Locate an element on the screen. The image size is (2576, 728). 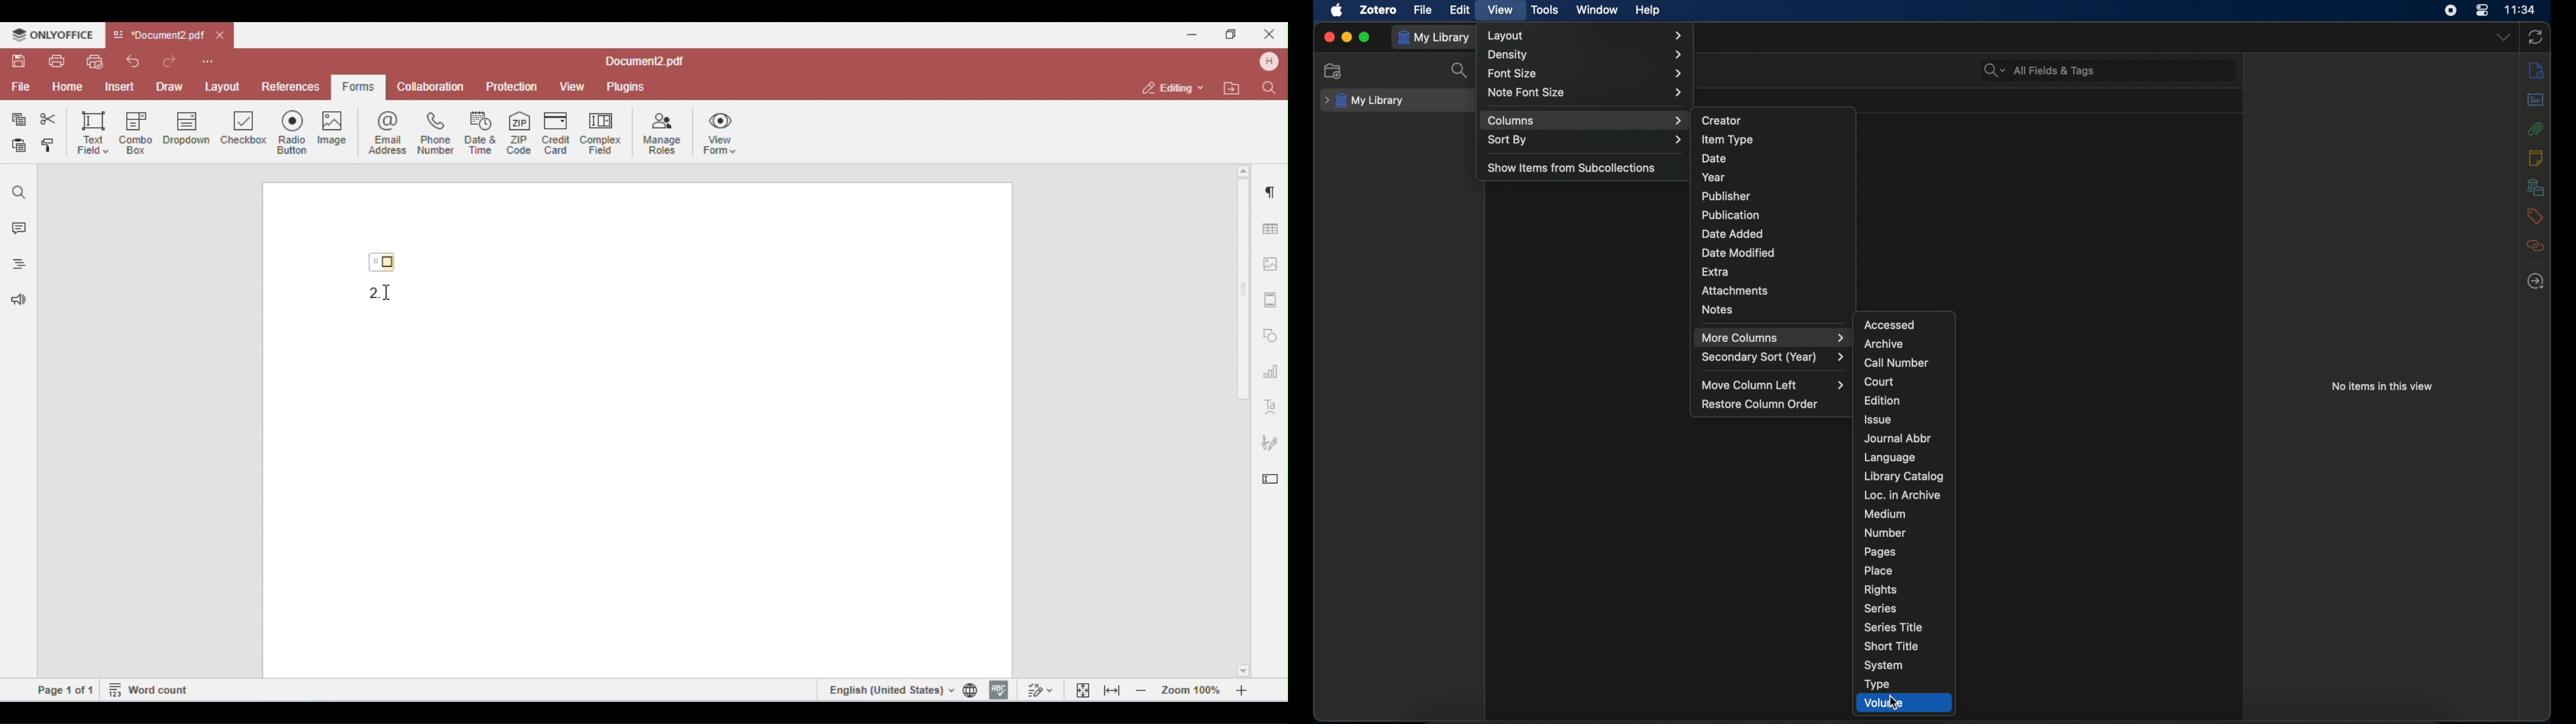
my library is located at coordinates (1434, 38).